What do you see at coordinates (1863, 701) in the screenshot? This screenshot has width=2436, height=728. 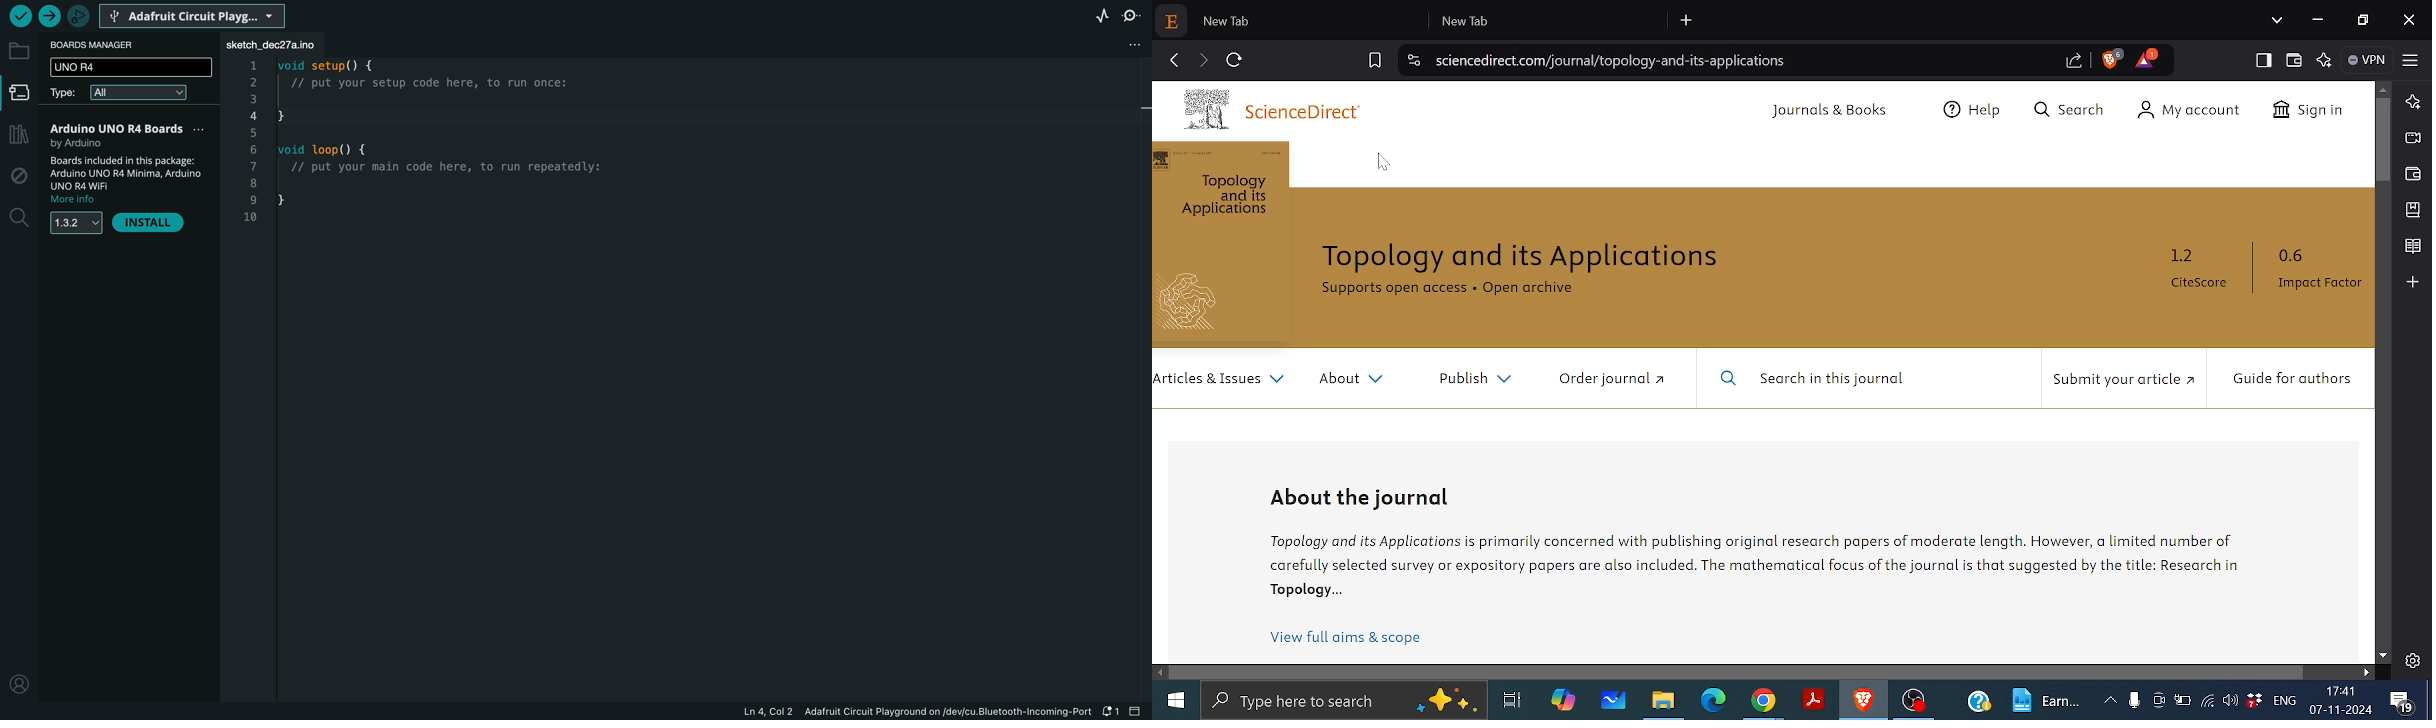 I see `Brave browser` at bounding box center [1863, 701].